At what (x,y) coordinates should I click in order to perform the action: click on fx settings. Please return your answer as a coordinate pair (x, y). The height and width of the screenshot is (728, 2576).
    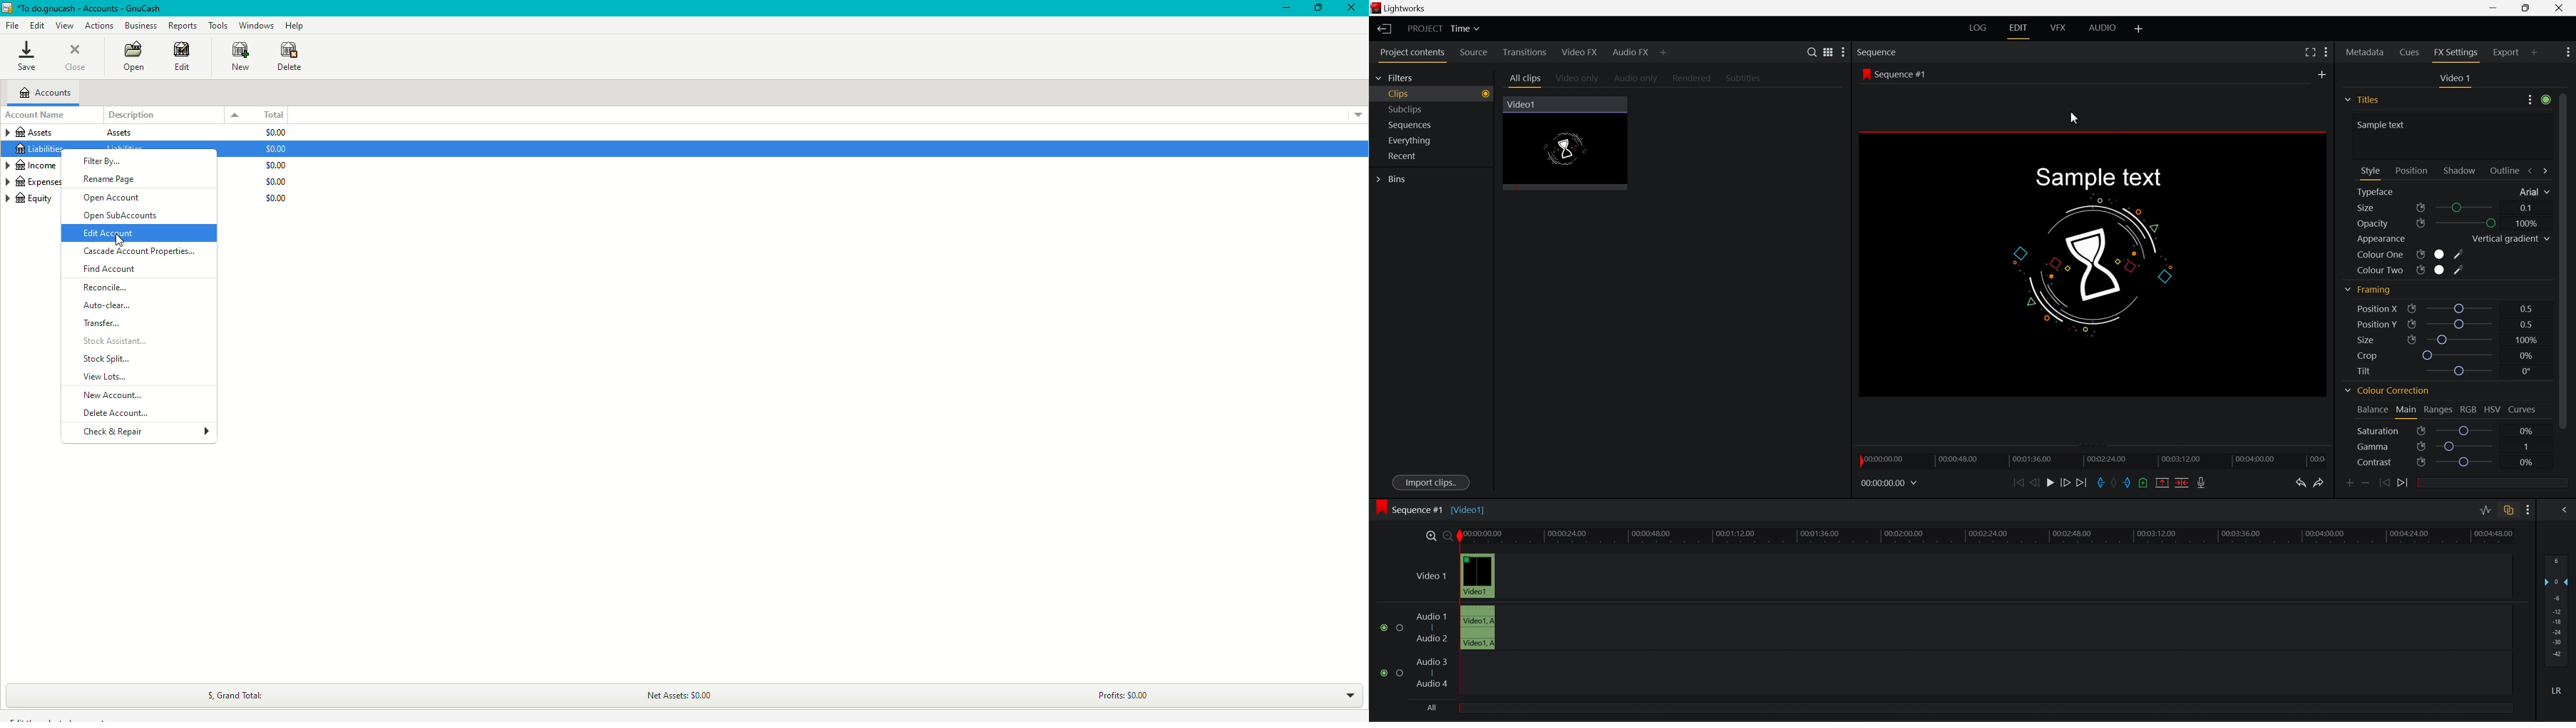
    Looking at the image, I should click on (2457, 55).